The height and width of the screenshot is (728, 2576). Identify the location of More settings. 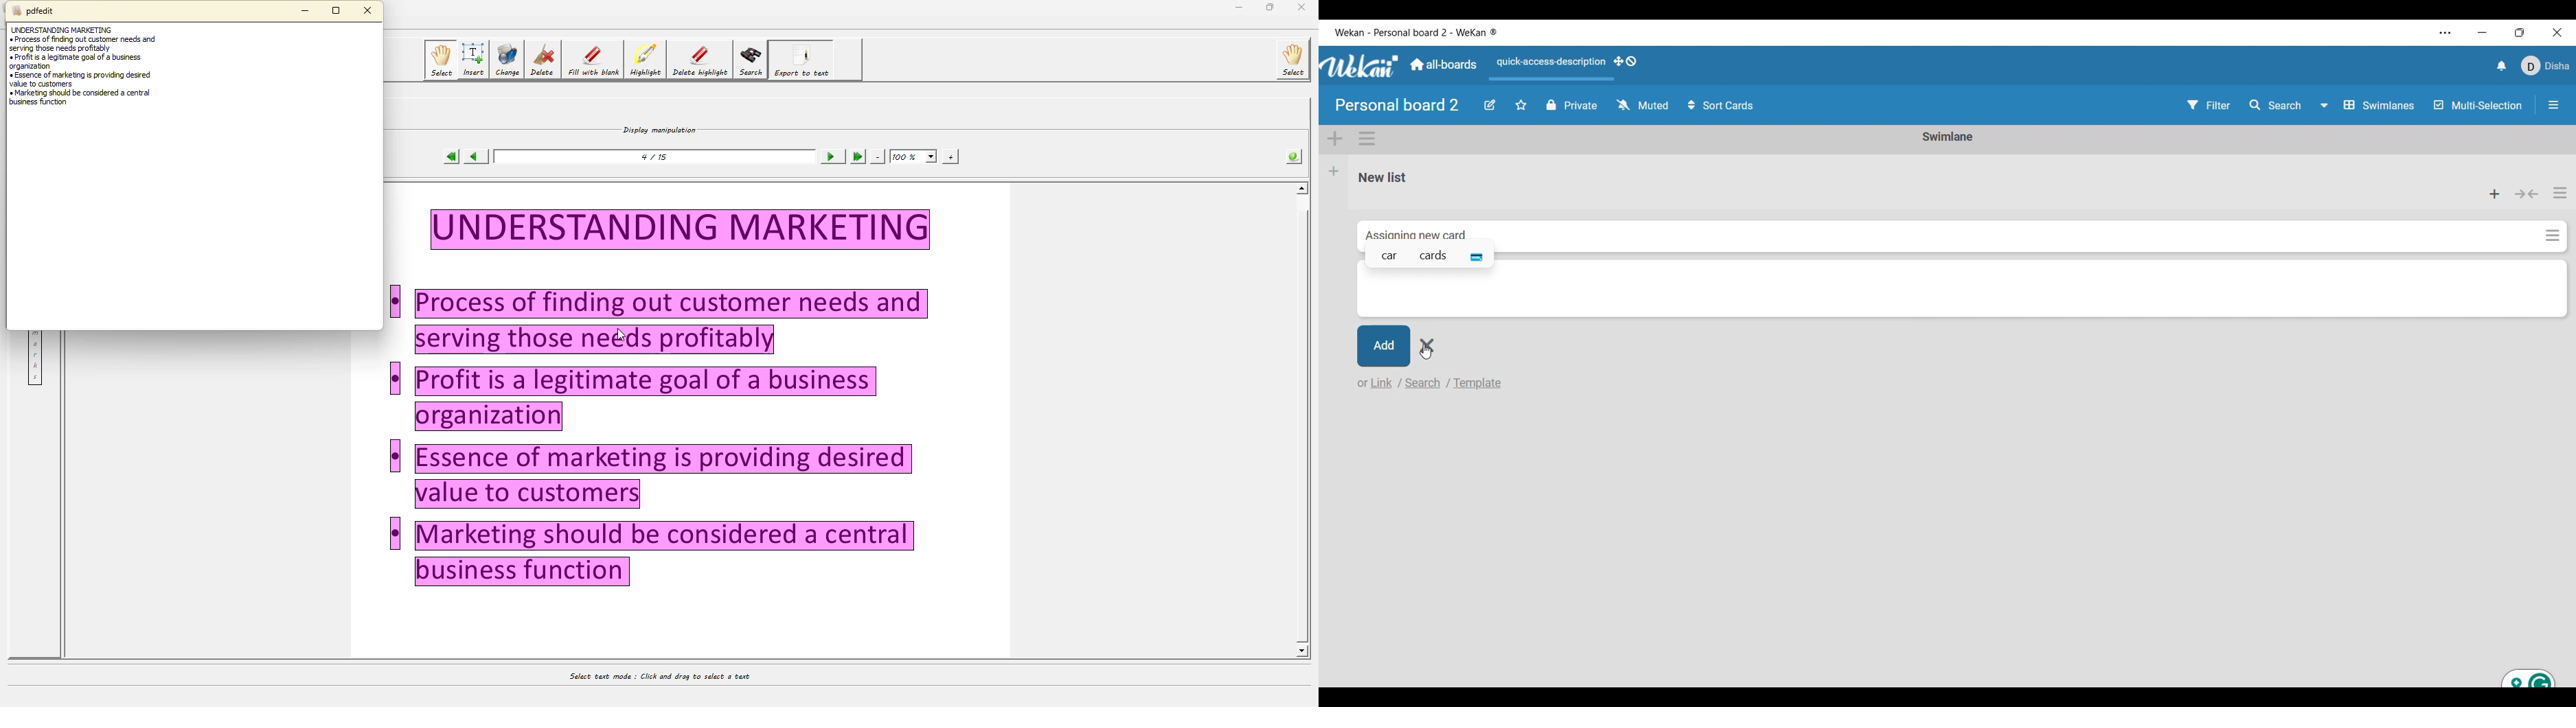
(2446, 33).